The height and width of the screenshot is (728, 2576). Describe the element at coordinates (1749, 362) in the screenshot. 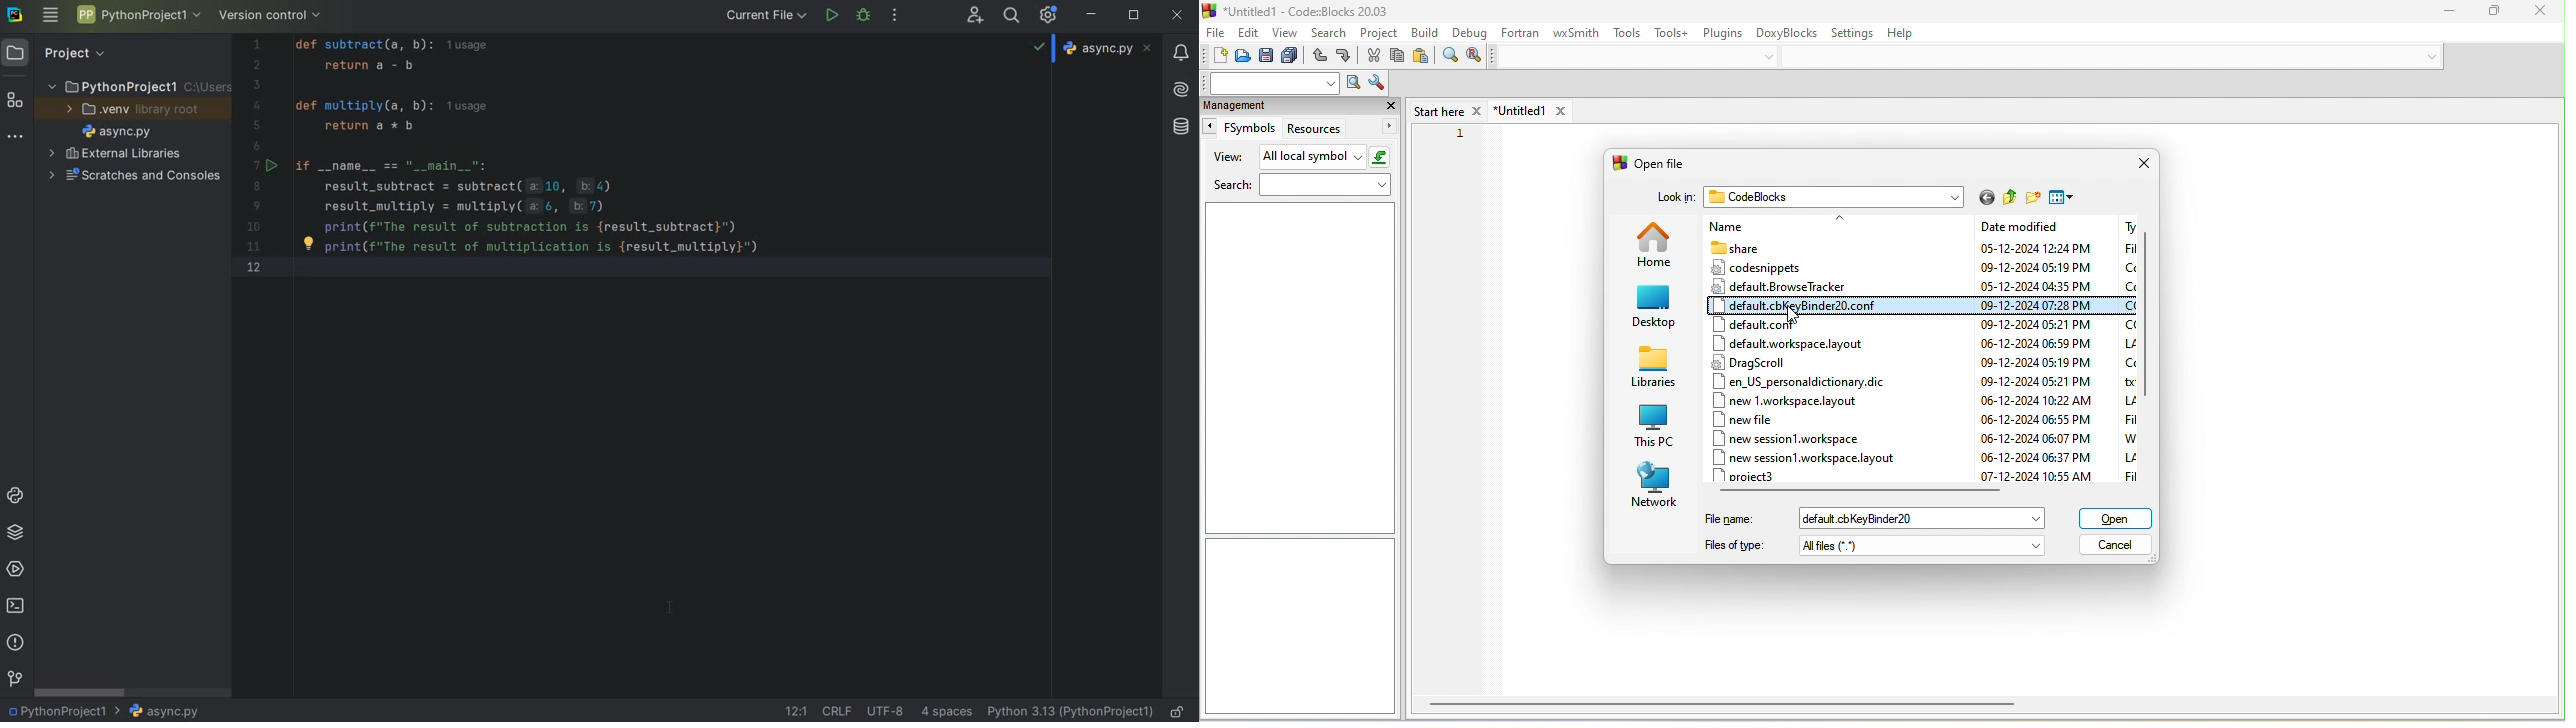

I see `dragscroll` at that location.